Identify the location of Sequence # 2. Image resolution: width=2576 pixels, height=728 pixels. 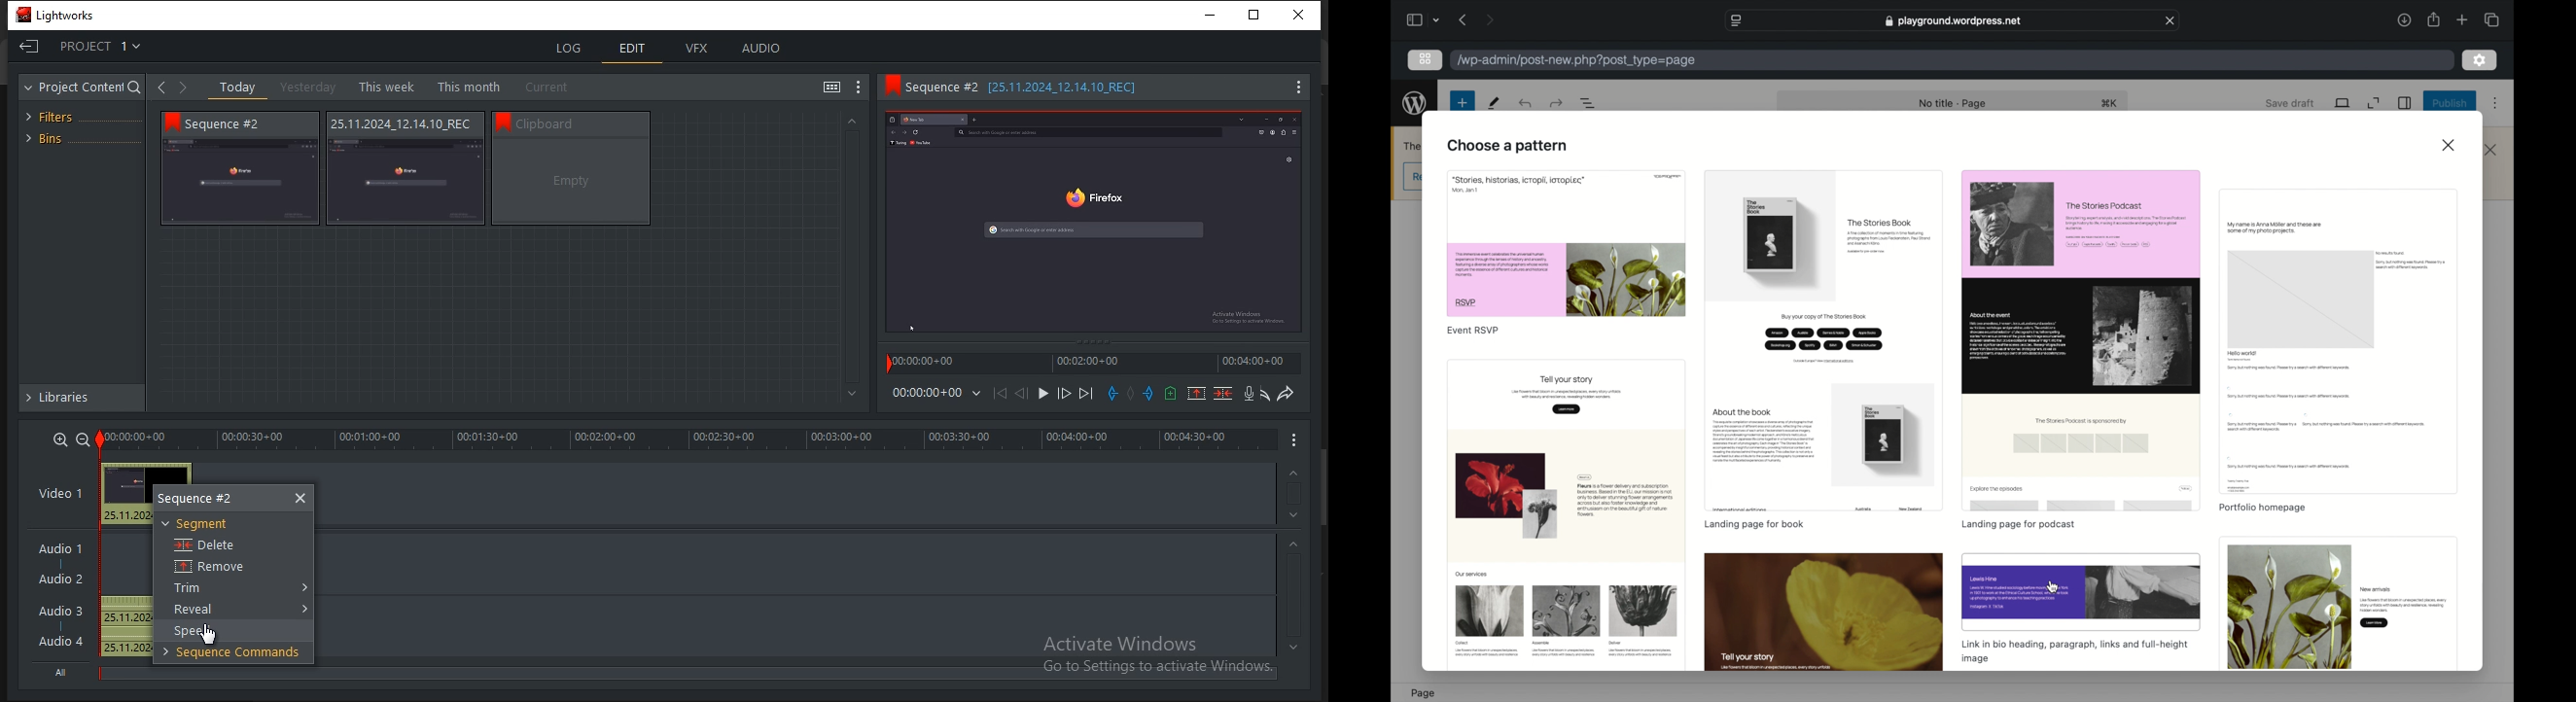
(235, 123).